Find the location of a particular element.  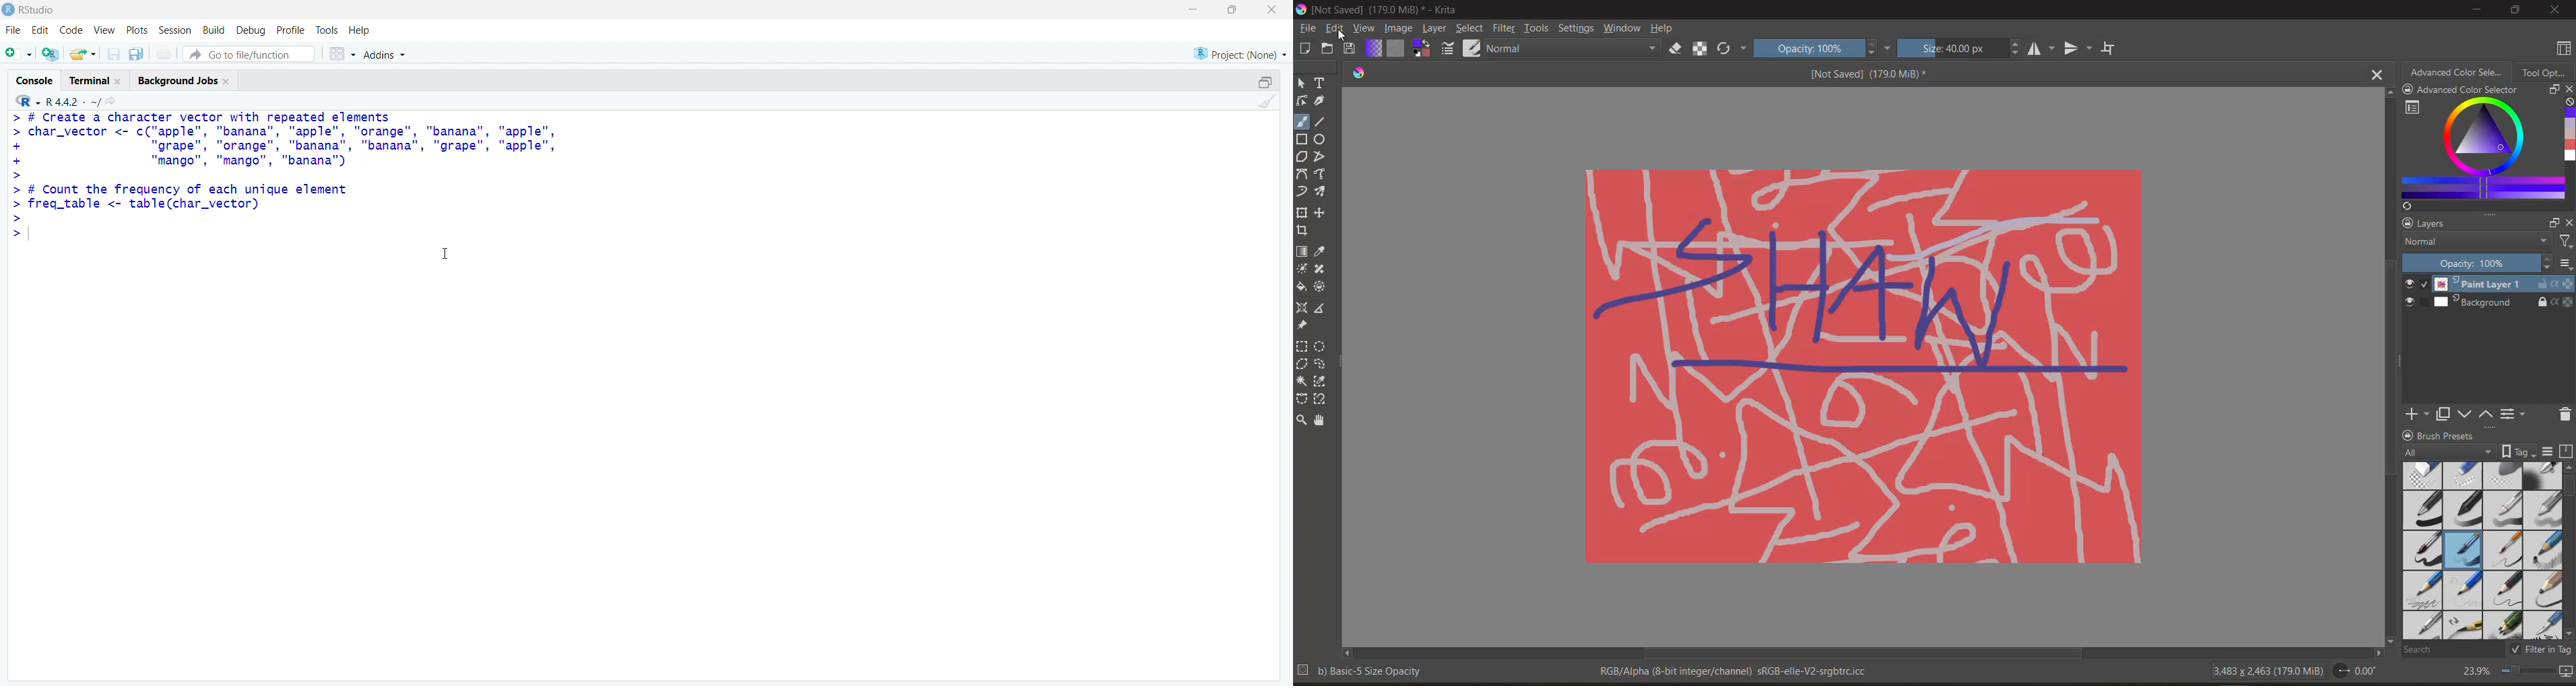

save is located at coordinates (1349, 48).